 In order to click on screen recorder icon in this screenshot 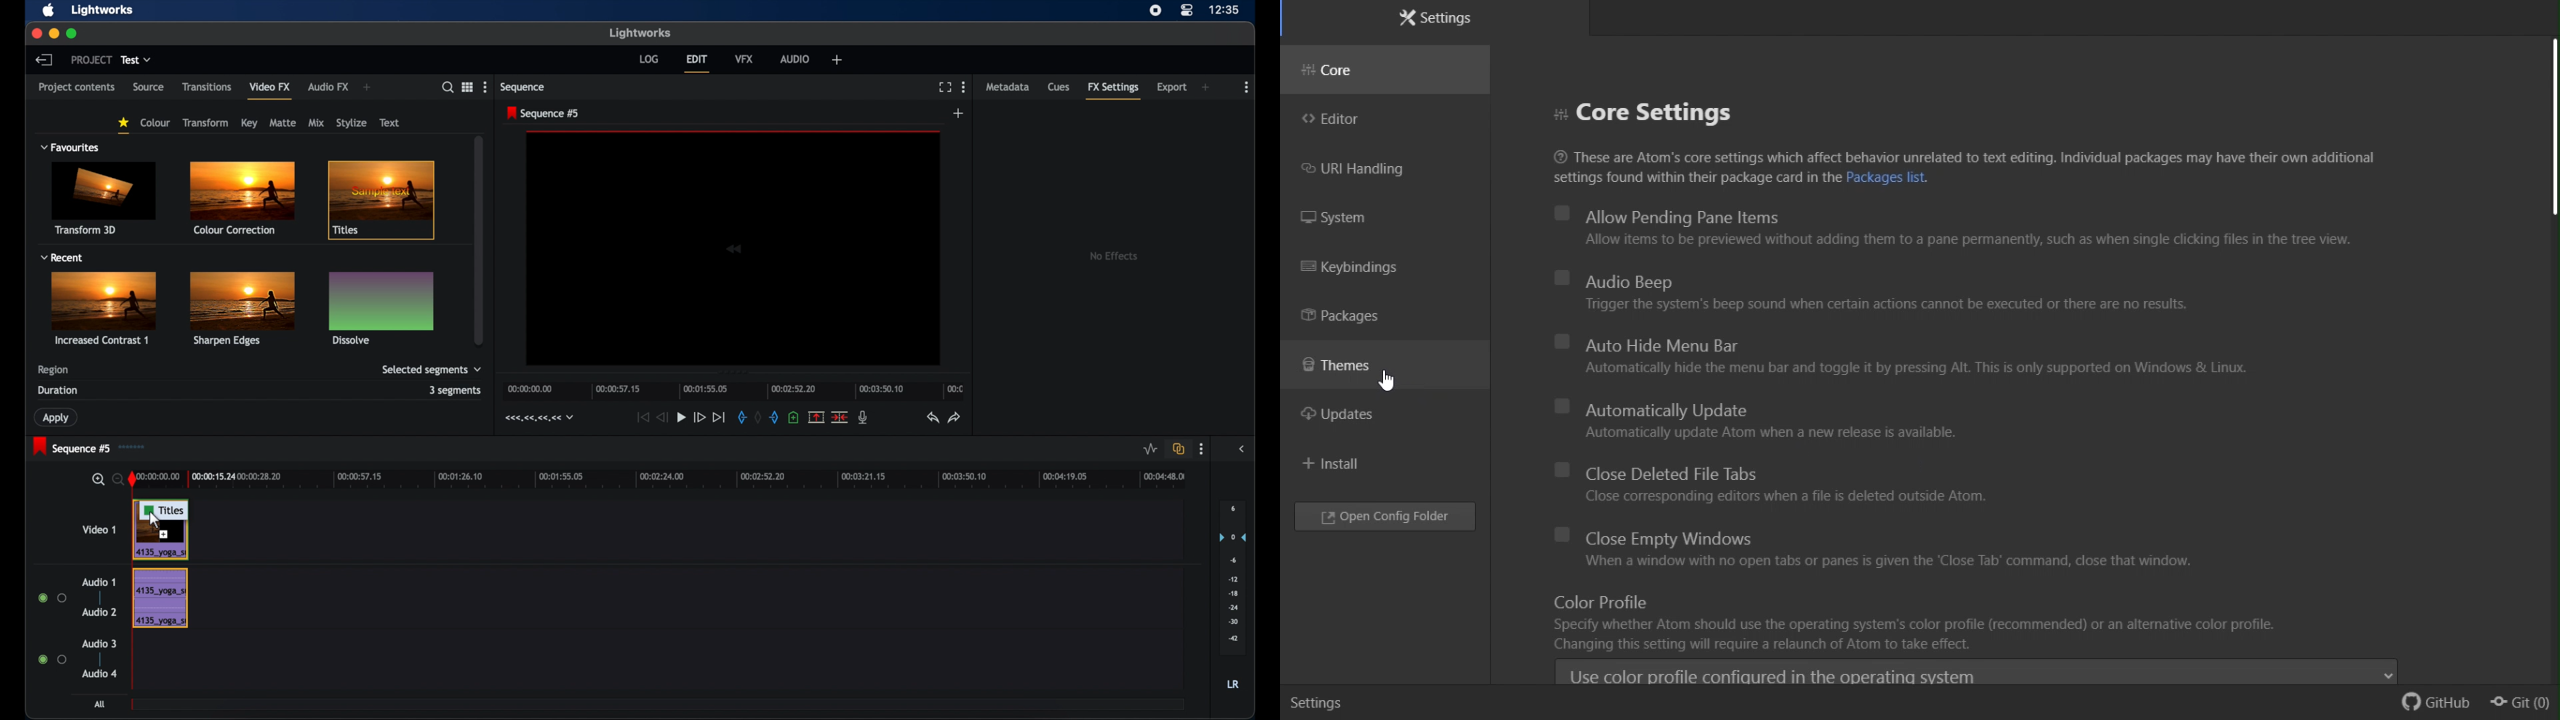, I will do `click(1155, 11)`.